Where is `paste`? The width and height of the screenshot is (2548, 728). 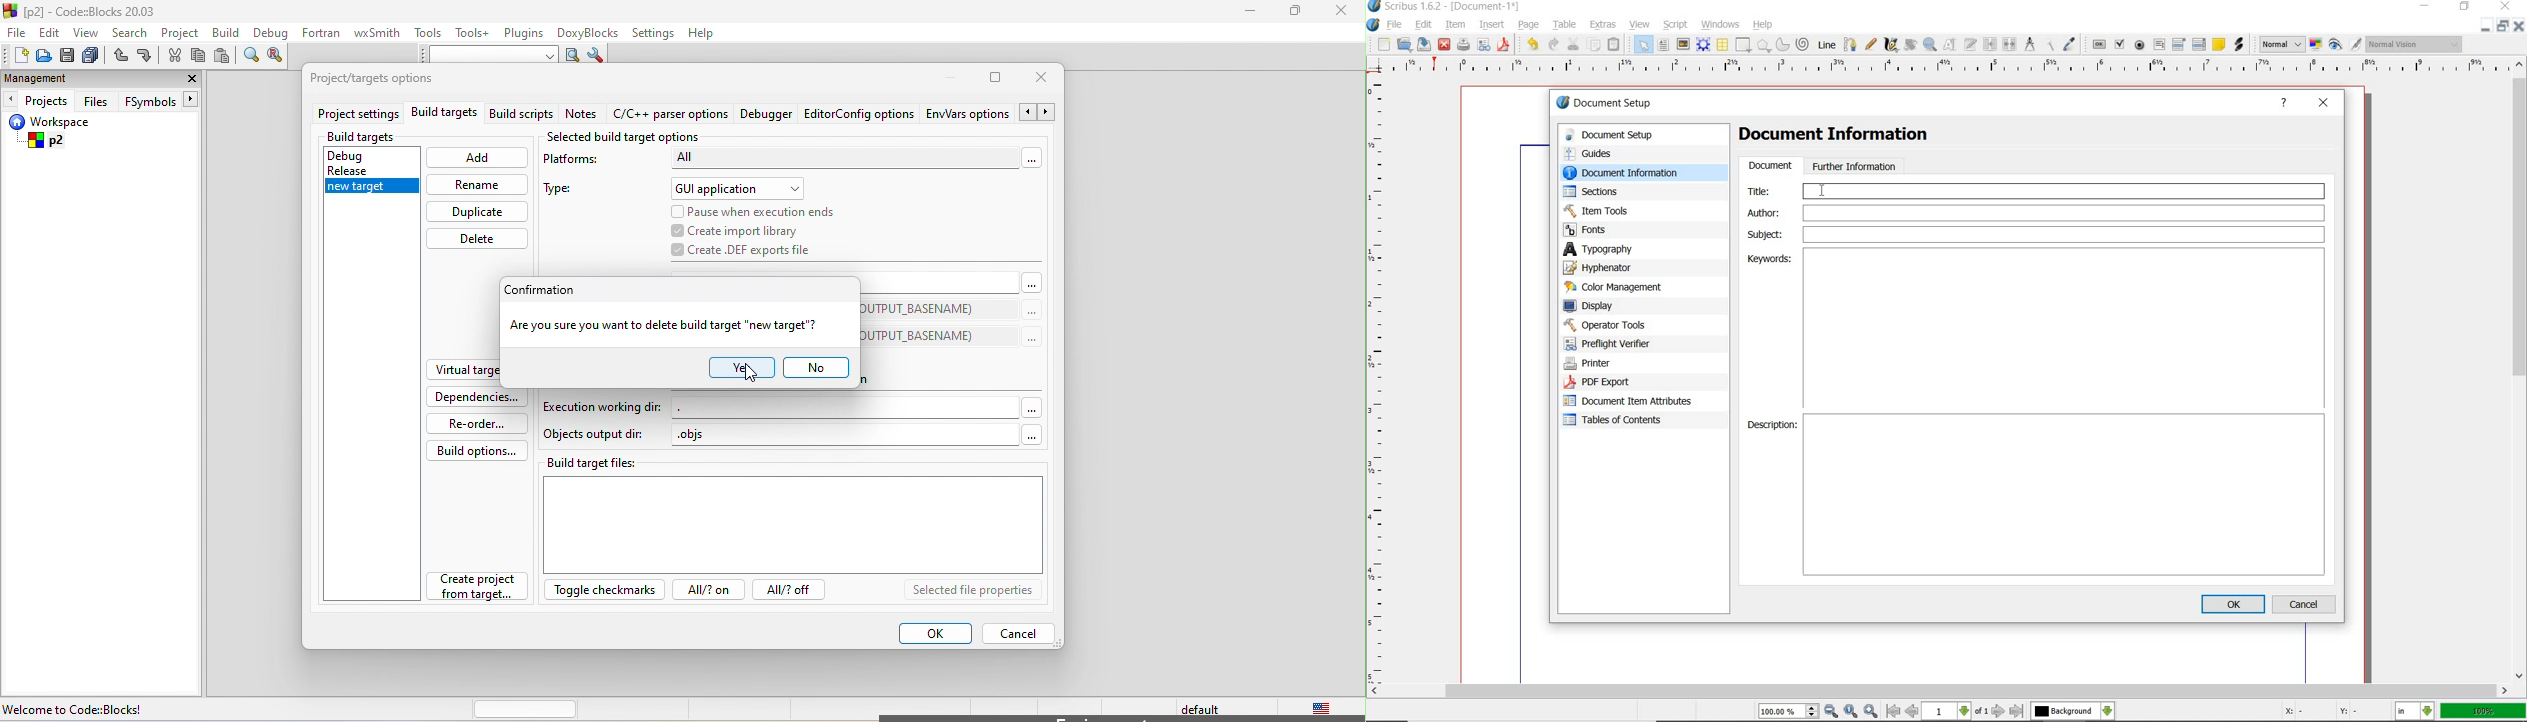
paste is located at coordinates (223, 58).